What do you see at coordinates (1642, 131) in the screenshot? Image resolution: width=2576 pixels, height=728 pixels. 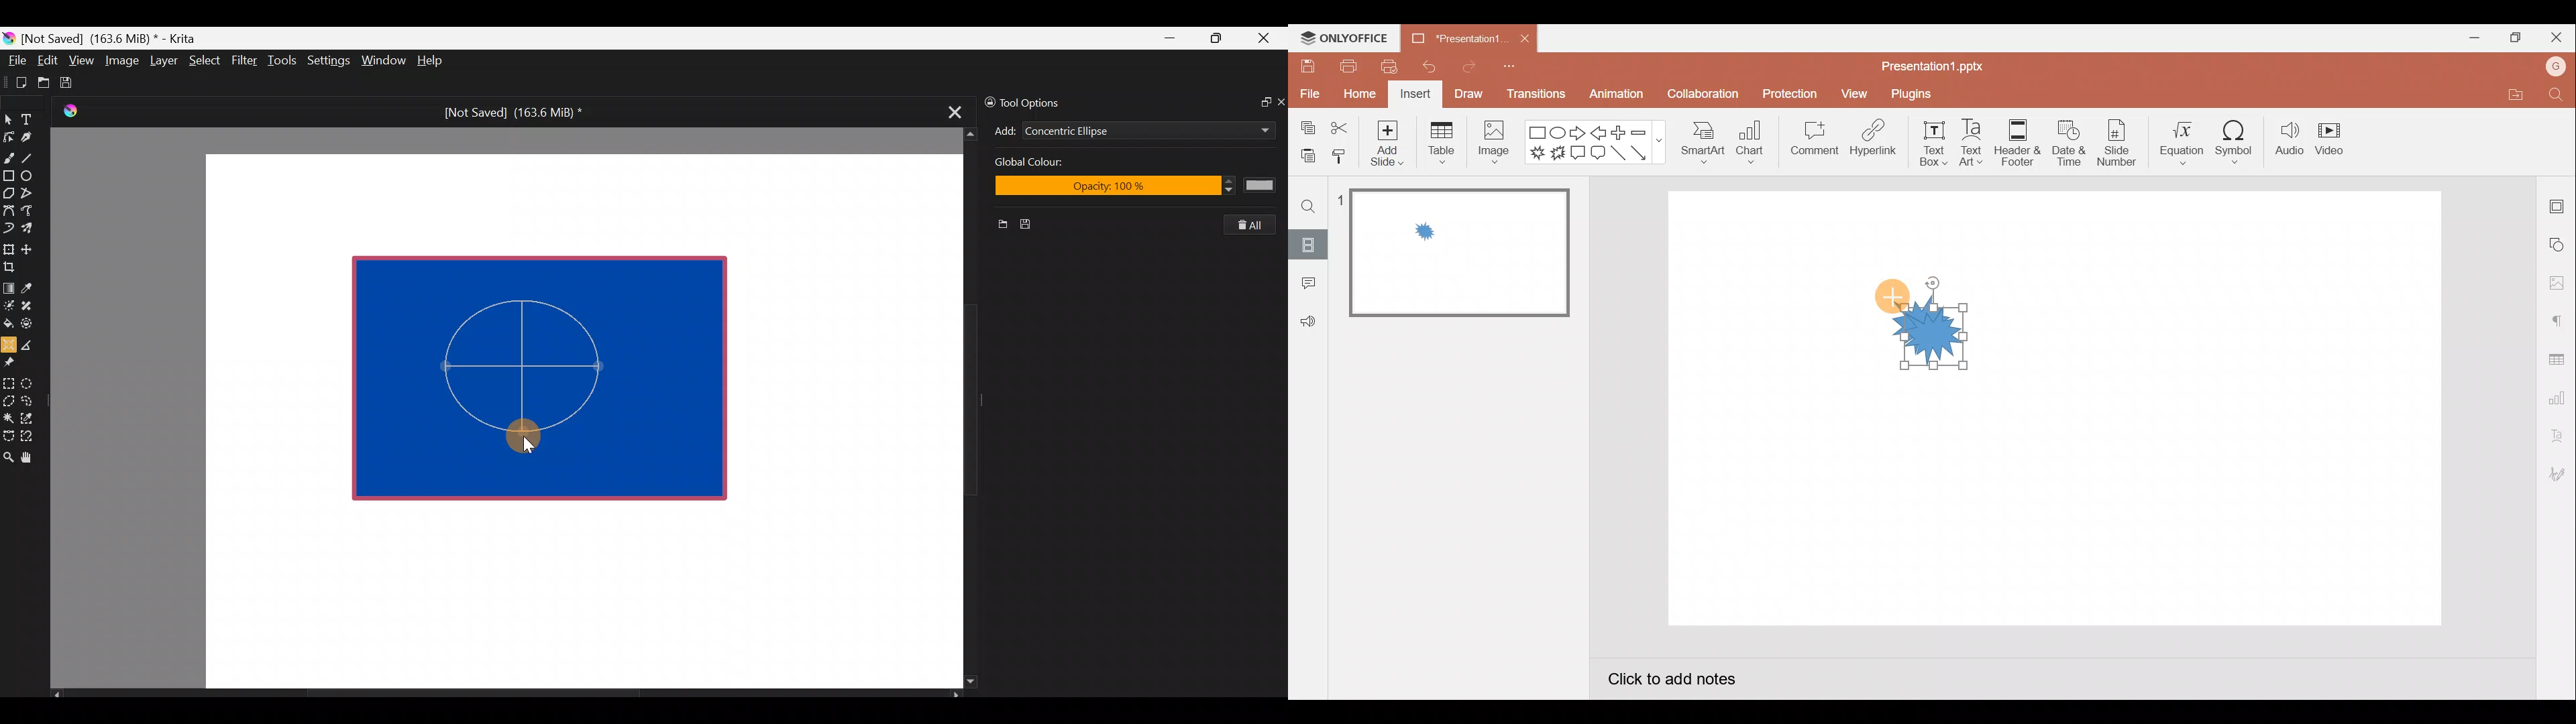 I see `Minus` at bounding box center [1642, 131].